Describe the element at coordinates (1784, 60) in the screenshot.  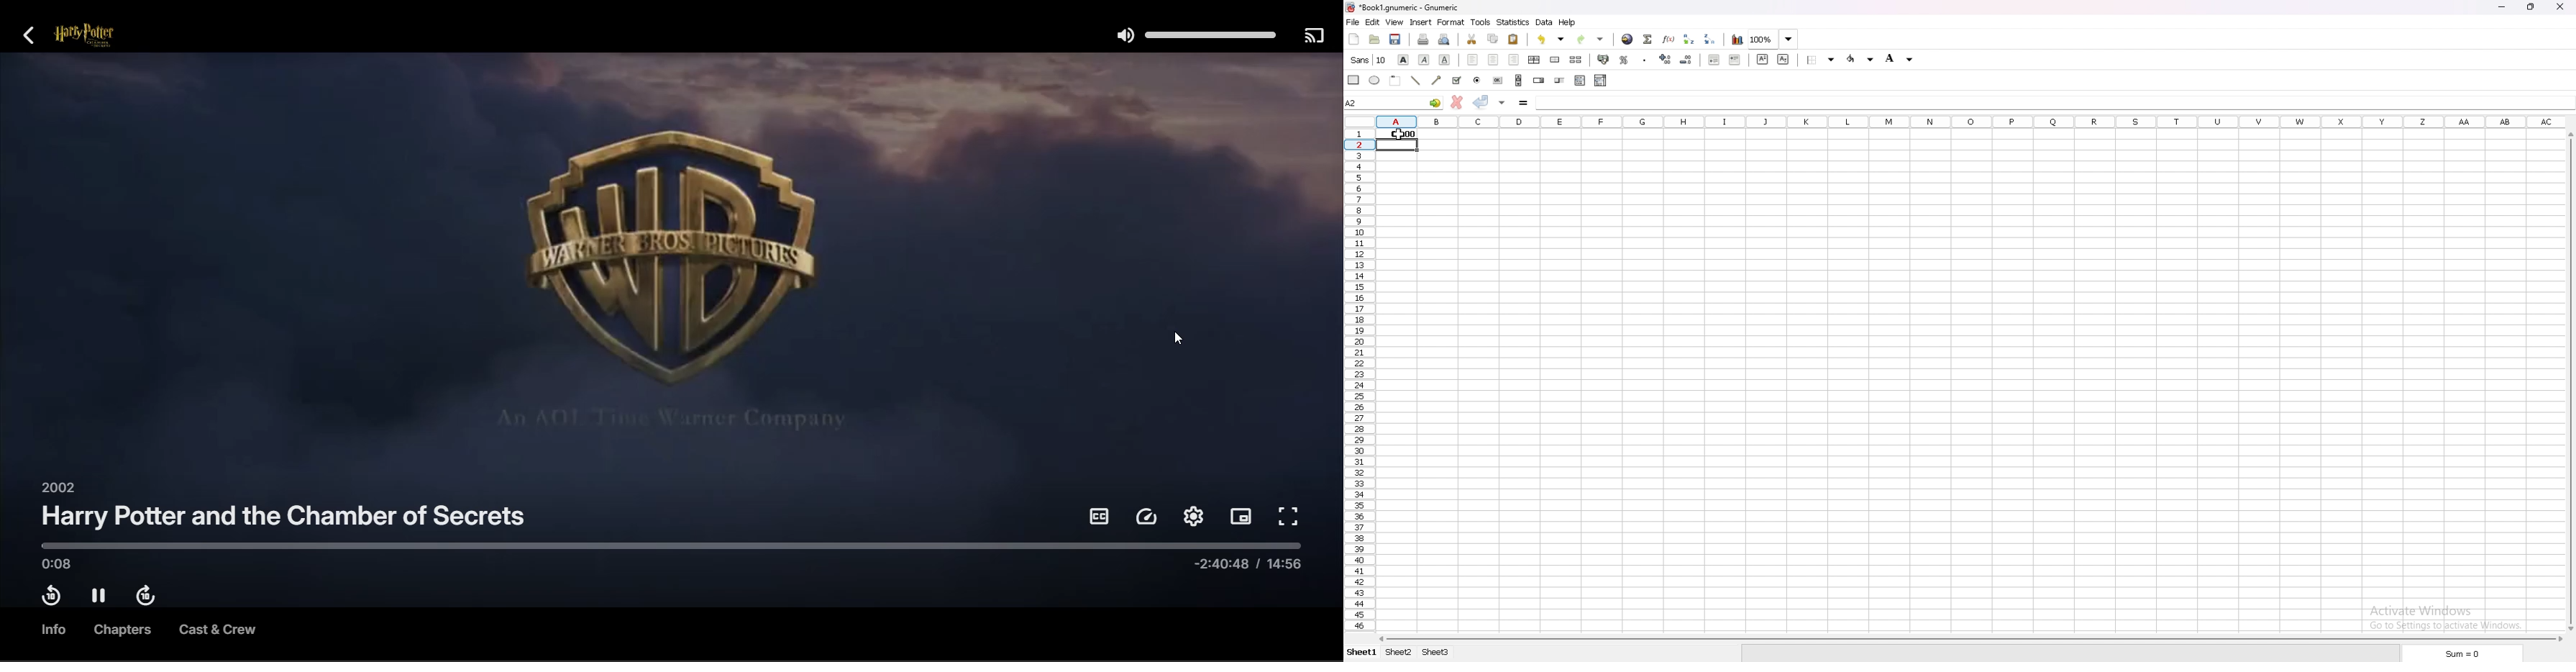
I see `subscript` at that location.